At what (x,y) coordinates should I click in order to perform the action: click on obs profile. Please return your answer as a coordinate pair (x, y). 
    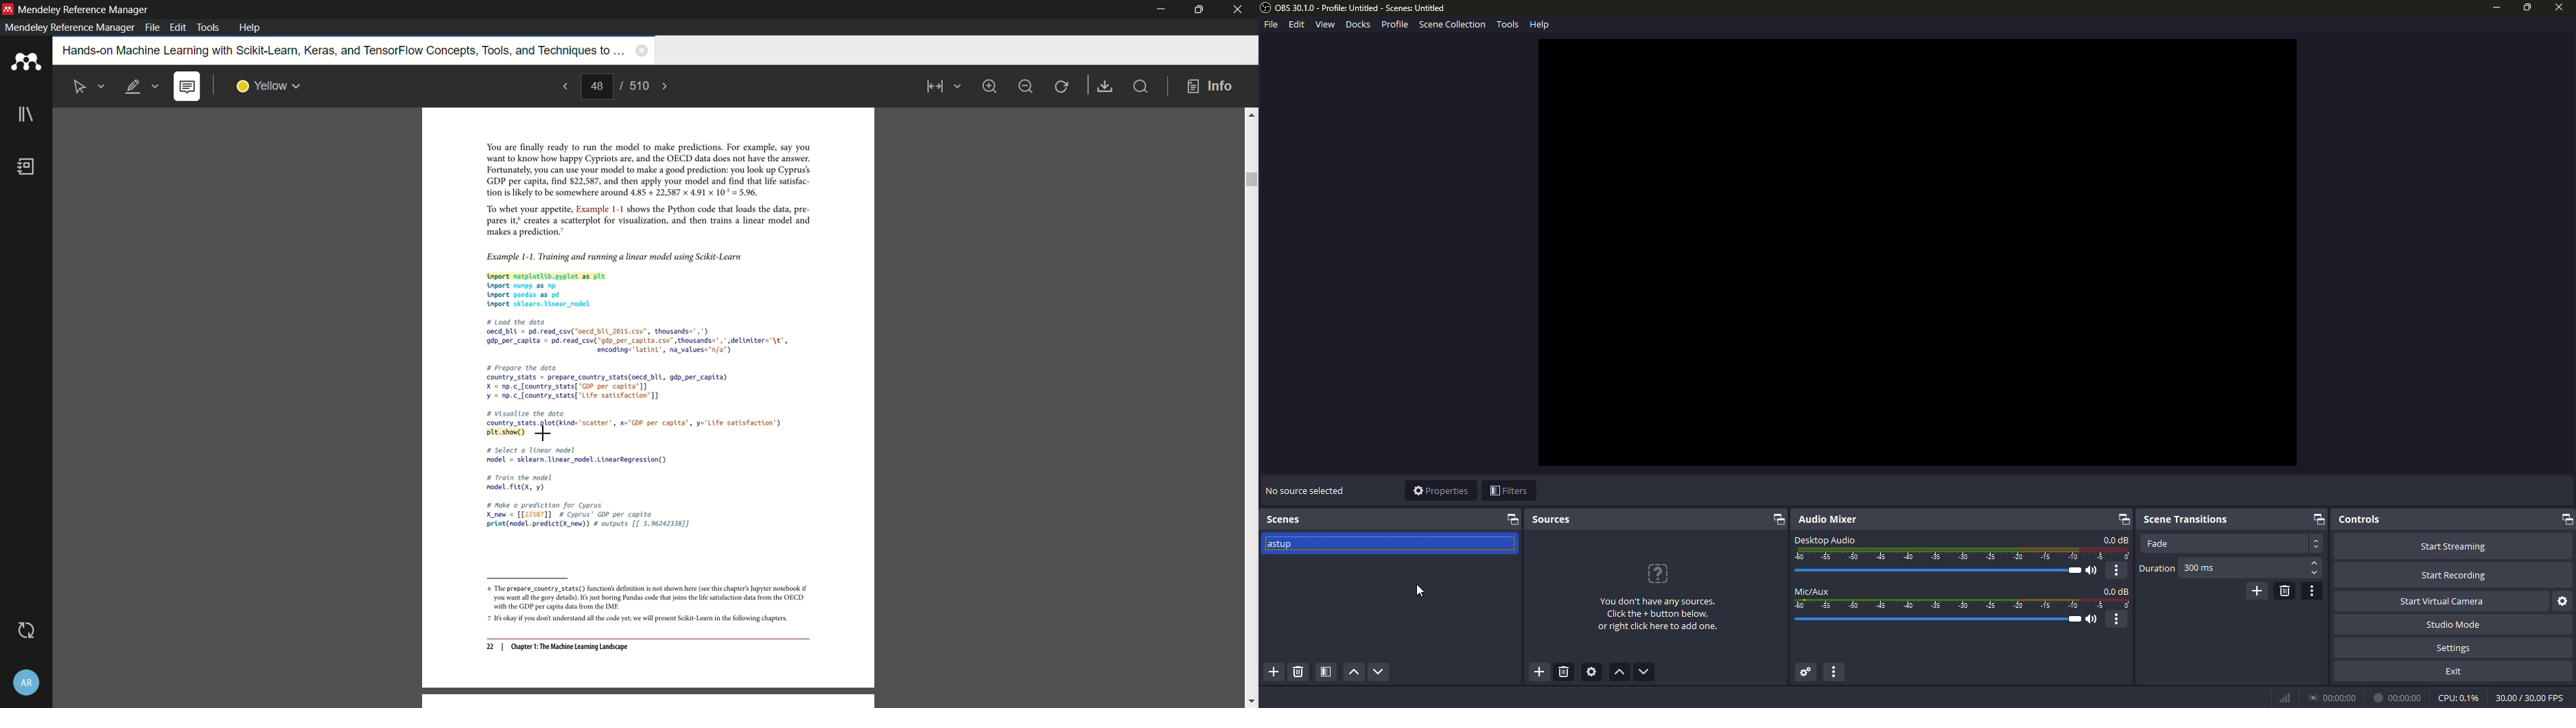
    Looking at the image, I should click on (1358, 8).